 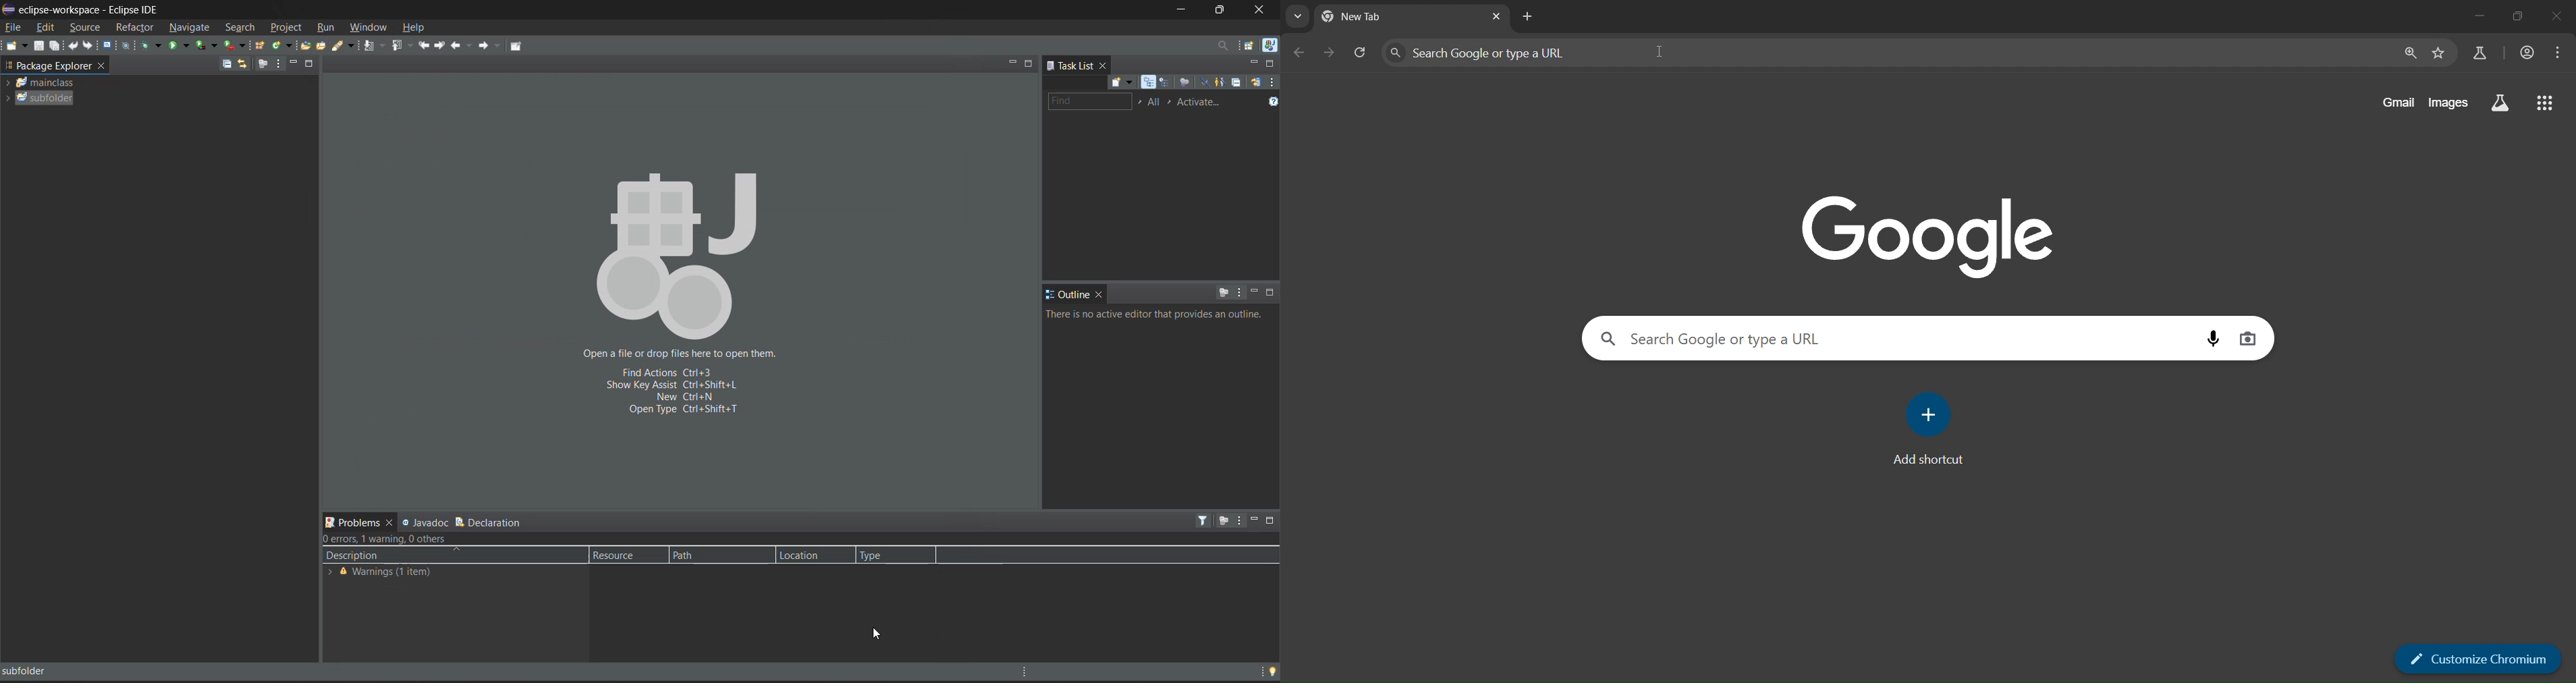 What do you see at coordinates (405, 556) in the screenshot?
I see `description` at bounding box center [405, 556].